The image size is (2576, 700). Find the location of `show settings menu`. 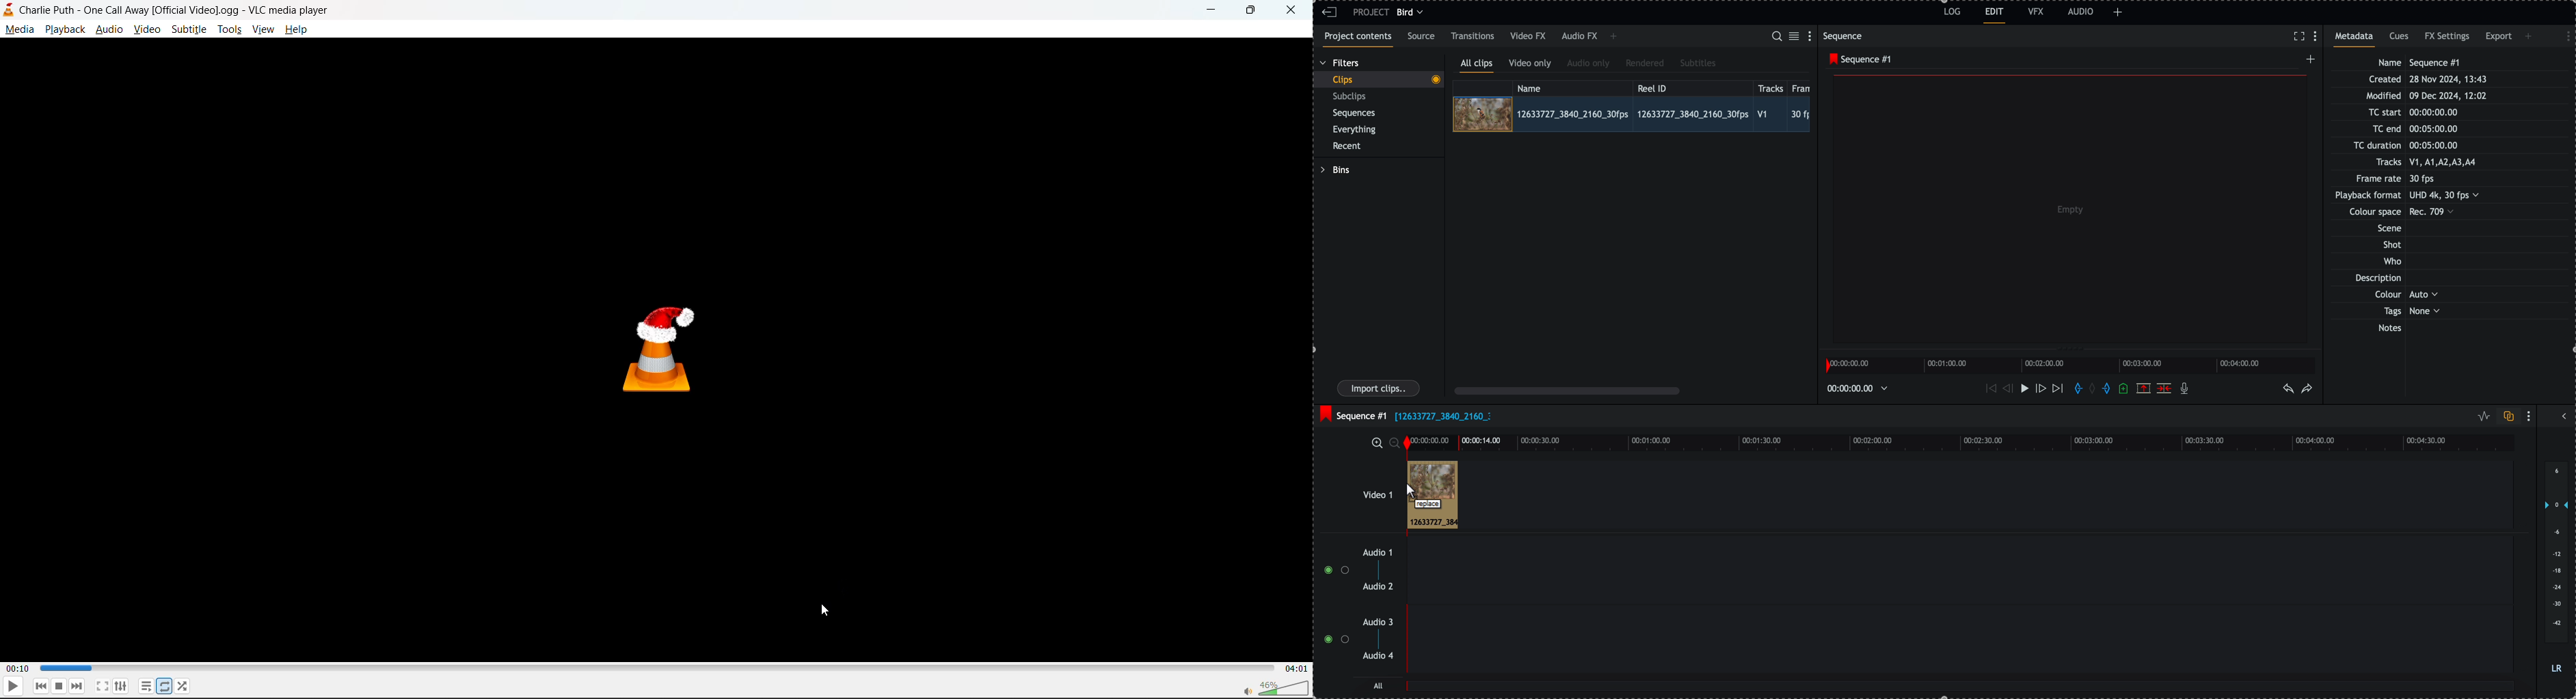

show settings menu is located at coordinates (2563, 35).